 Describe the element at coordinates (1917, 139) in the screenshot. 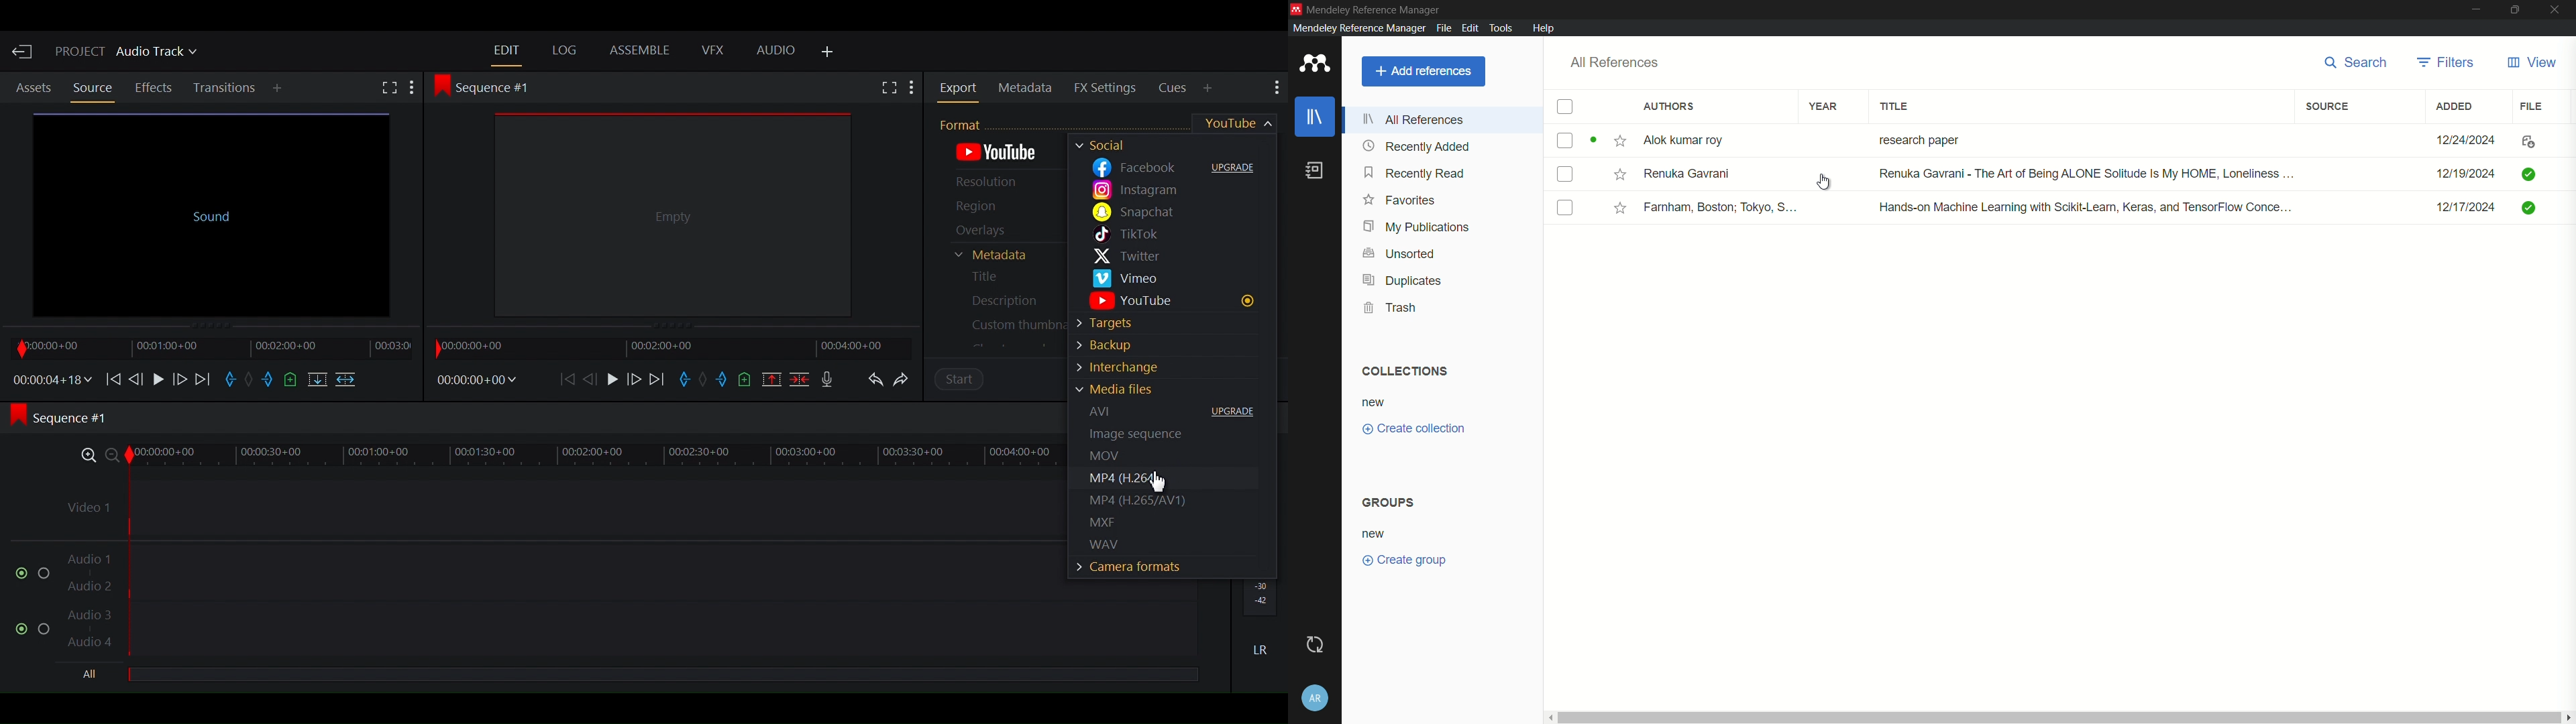

I see `research paper` at that location.